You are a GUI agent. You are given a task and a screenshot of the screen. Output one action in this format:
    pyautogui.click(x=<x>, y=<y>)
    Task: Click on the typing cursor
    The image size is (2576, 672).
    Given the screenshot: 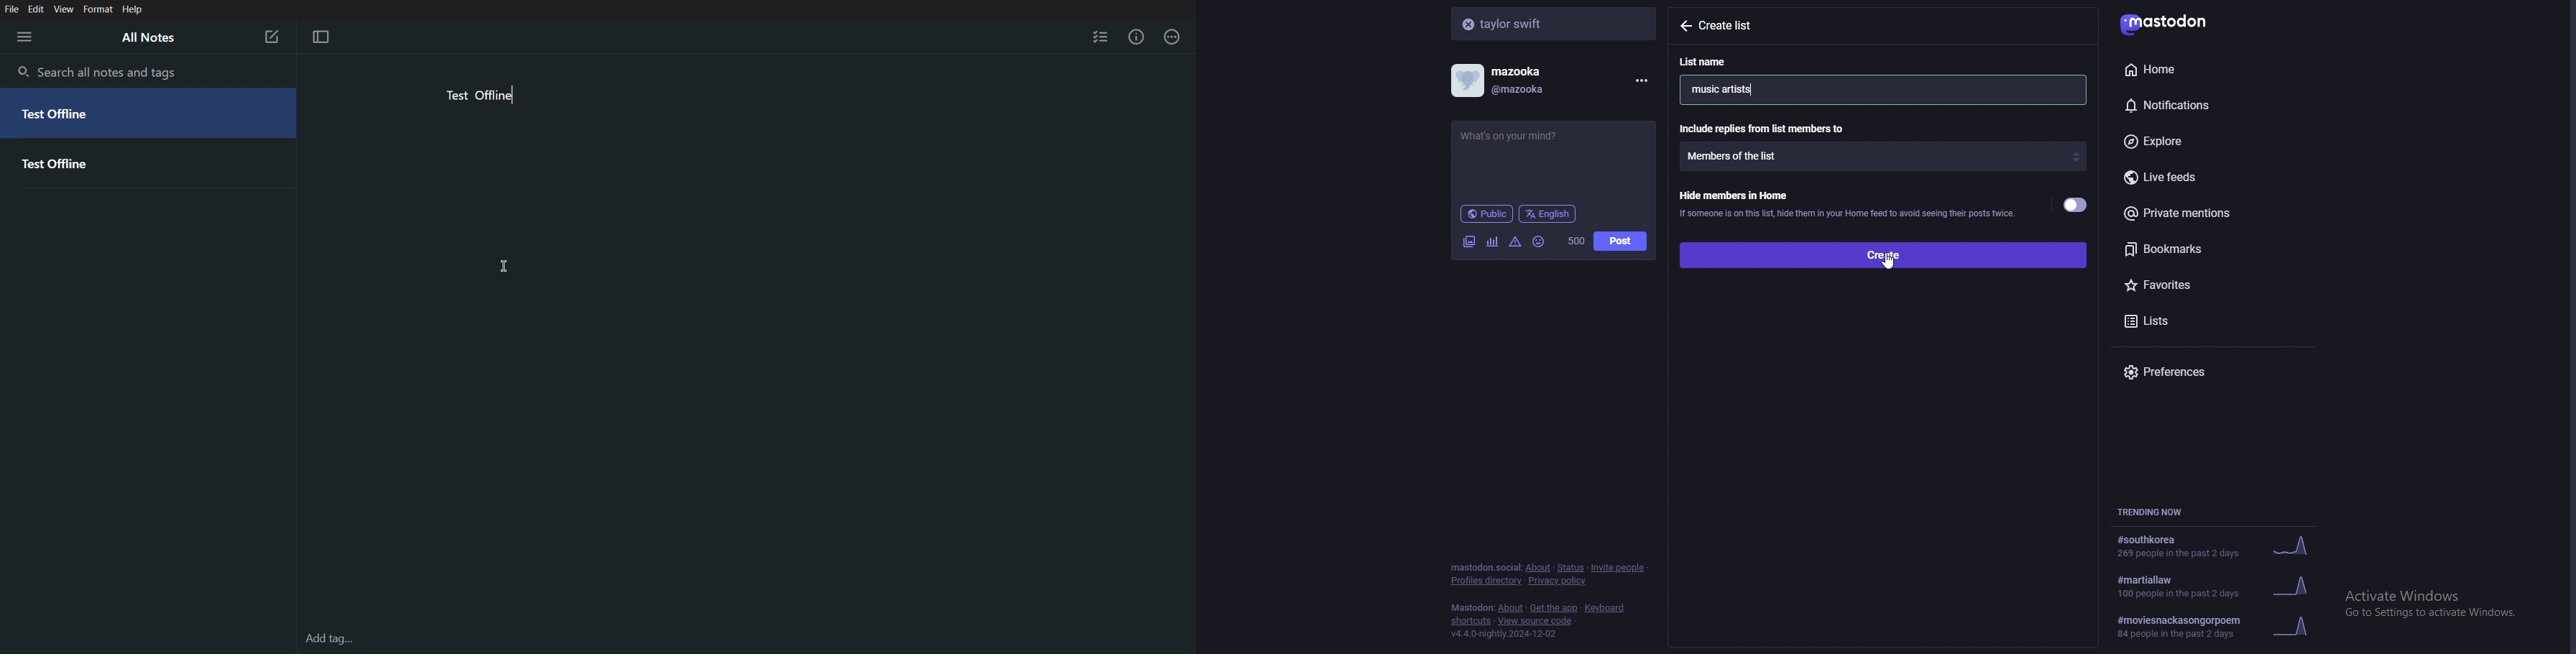 What is the action you would take?
    pyautogui.click(x=515, y=95)
    